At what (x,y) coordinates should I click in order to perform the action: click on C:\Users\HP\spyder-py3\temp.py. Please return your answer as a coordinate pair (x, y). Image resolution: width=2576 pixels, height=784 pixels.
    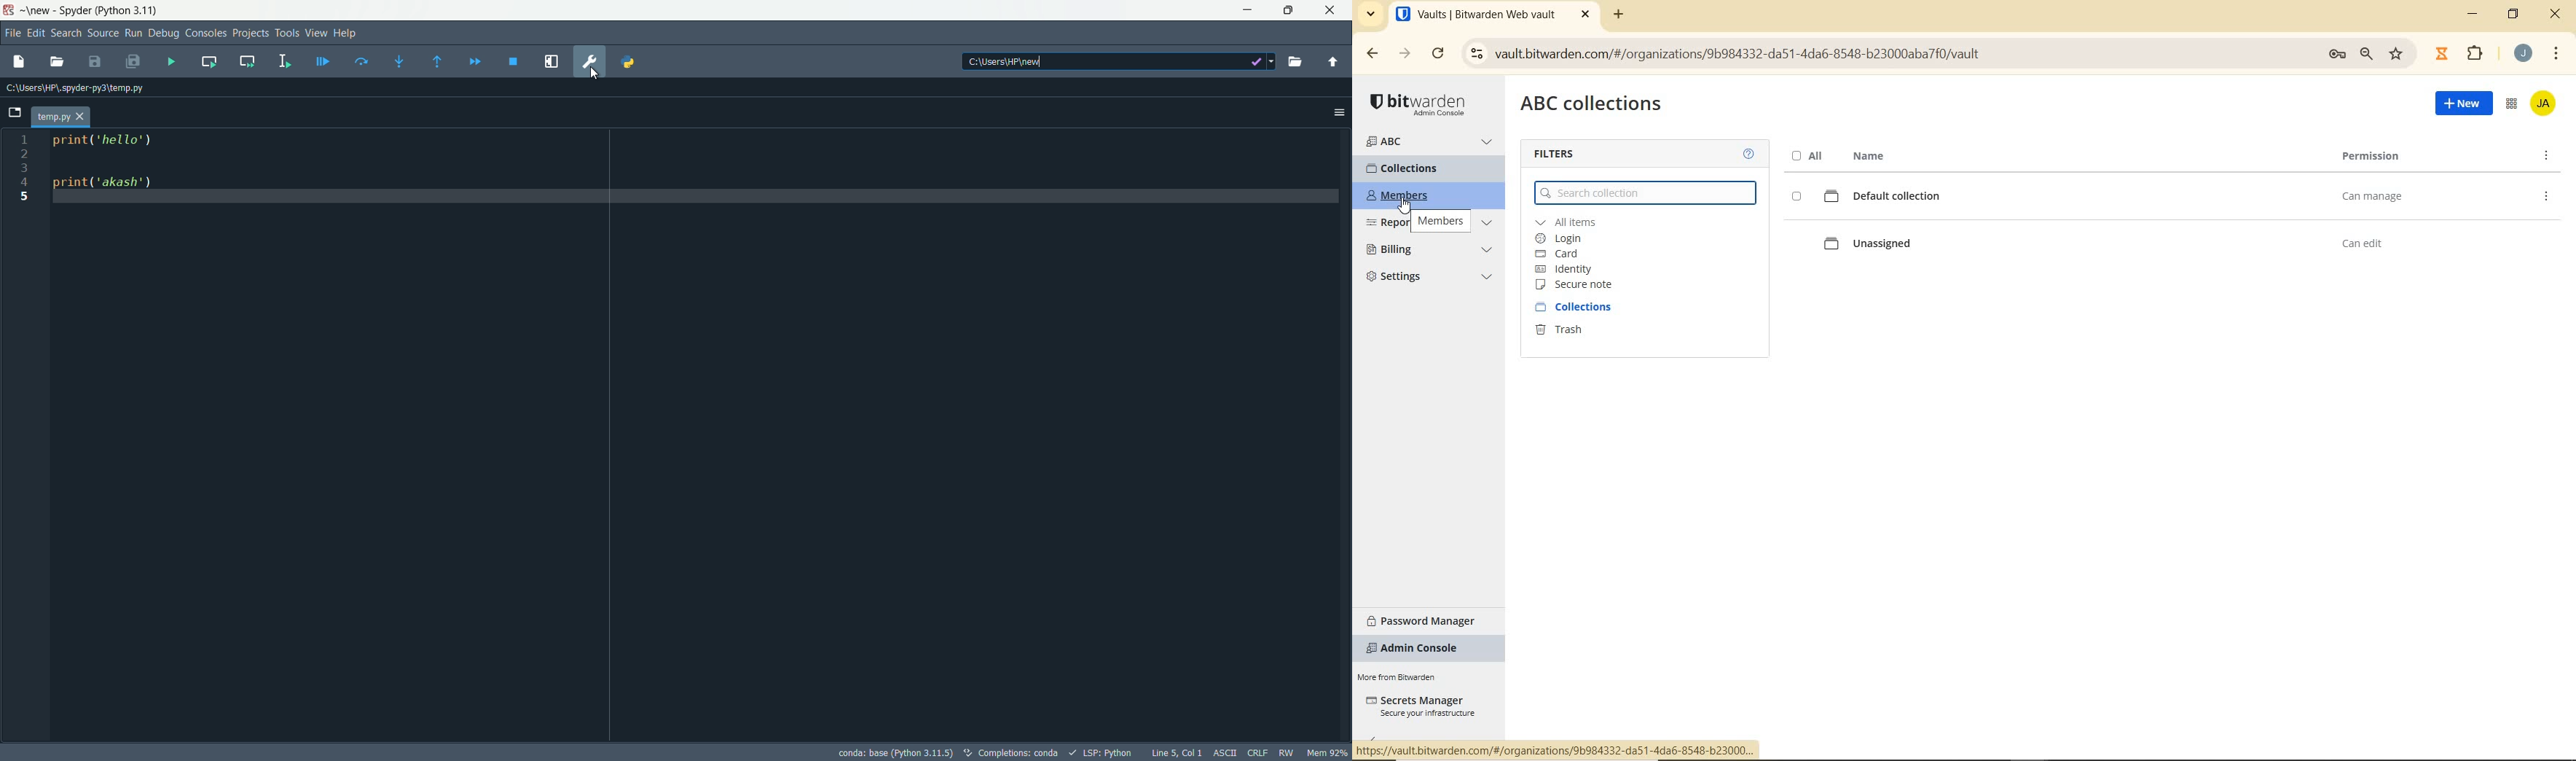
    Looking at the image, I should click on (75, 89).